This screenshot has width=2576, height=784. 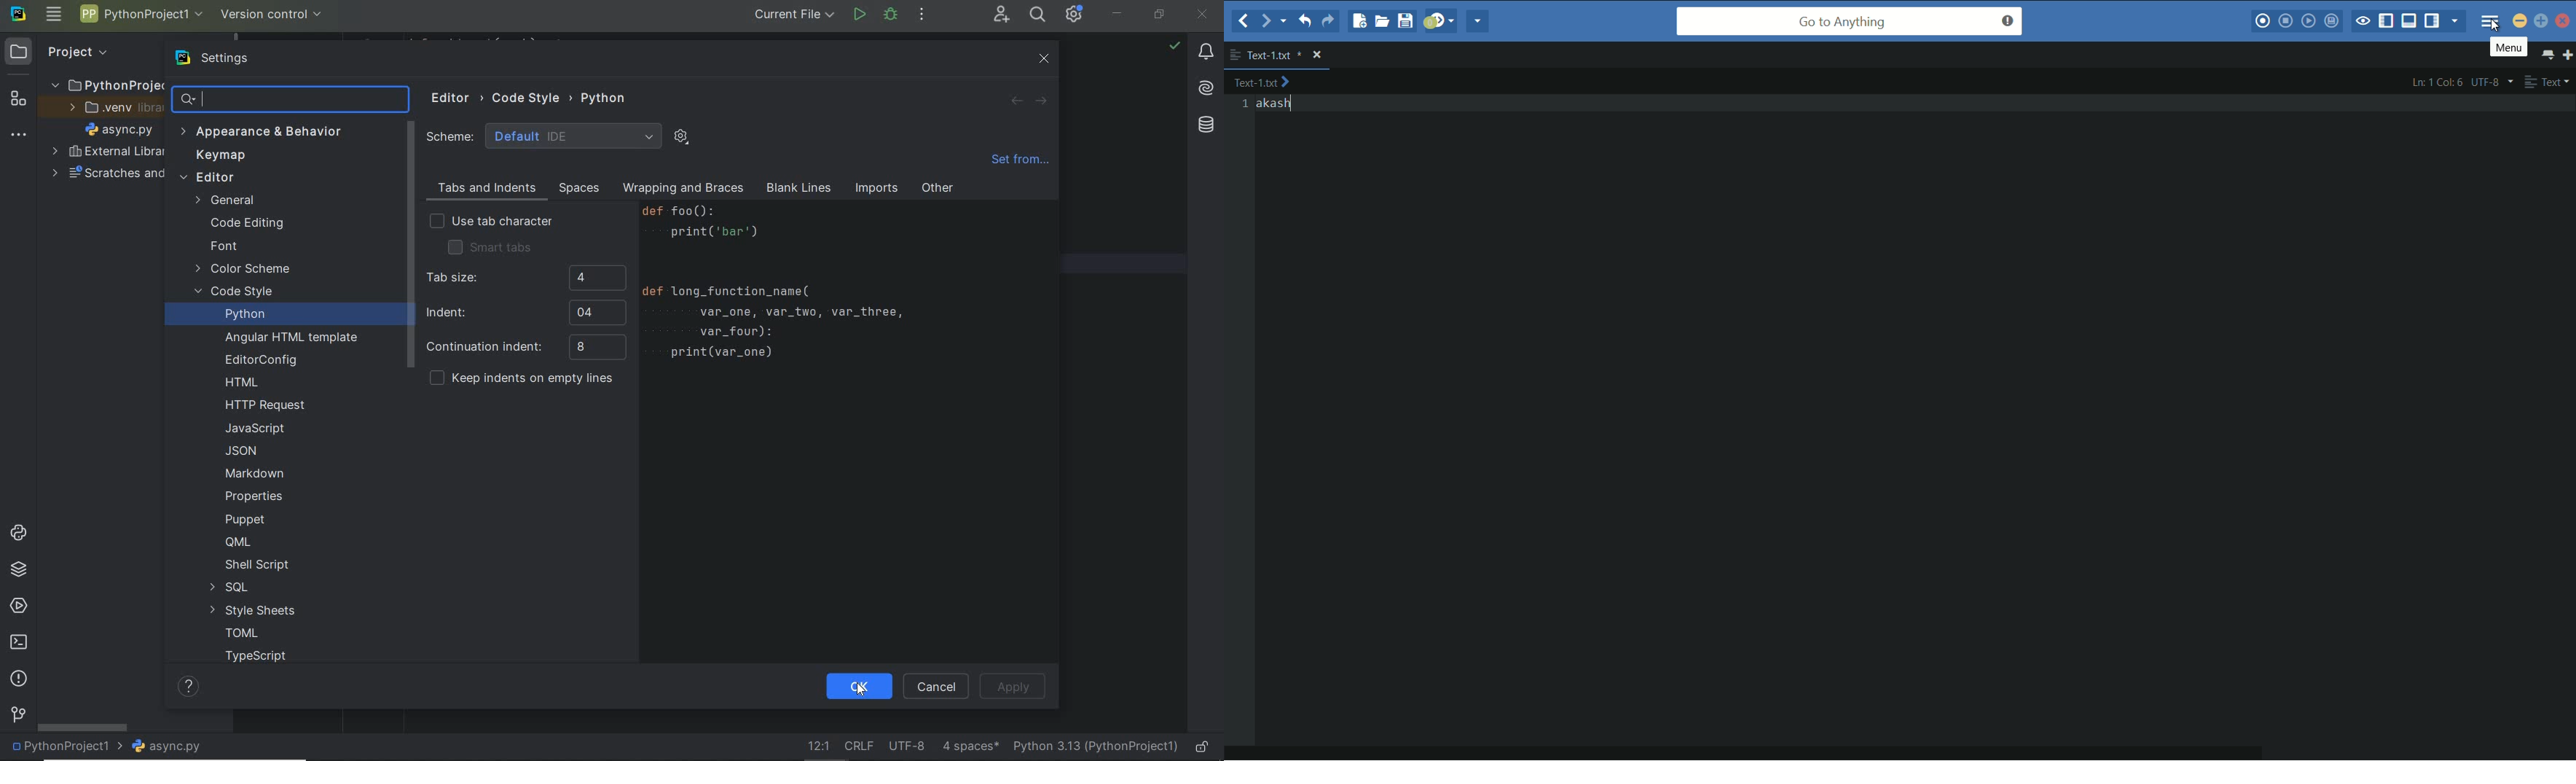 What do you see at coordinates (1303, 21) in the screenshot?
I see `undo` at bounding box center [1303, 21].